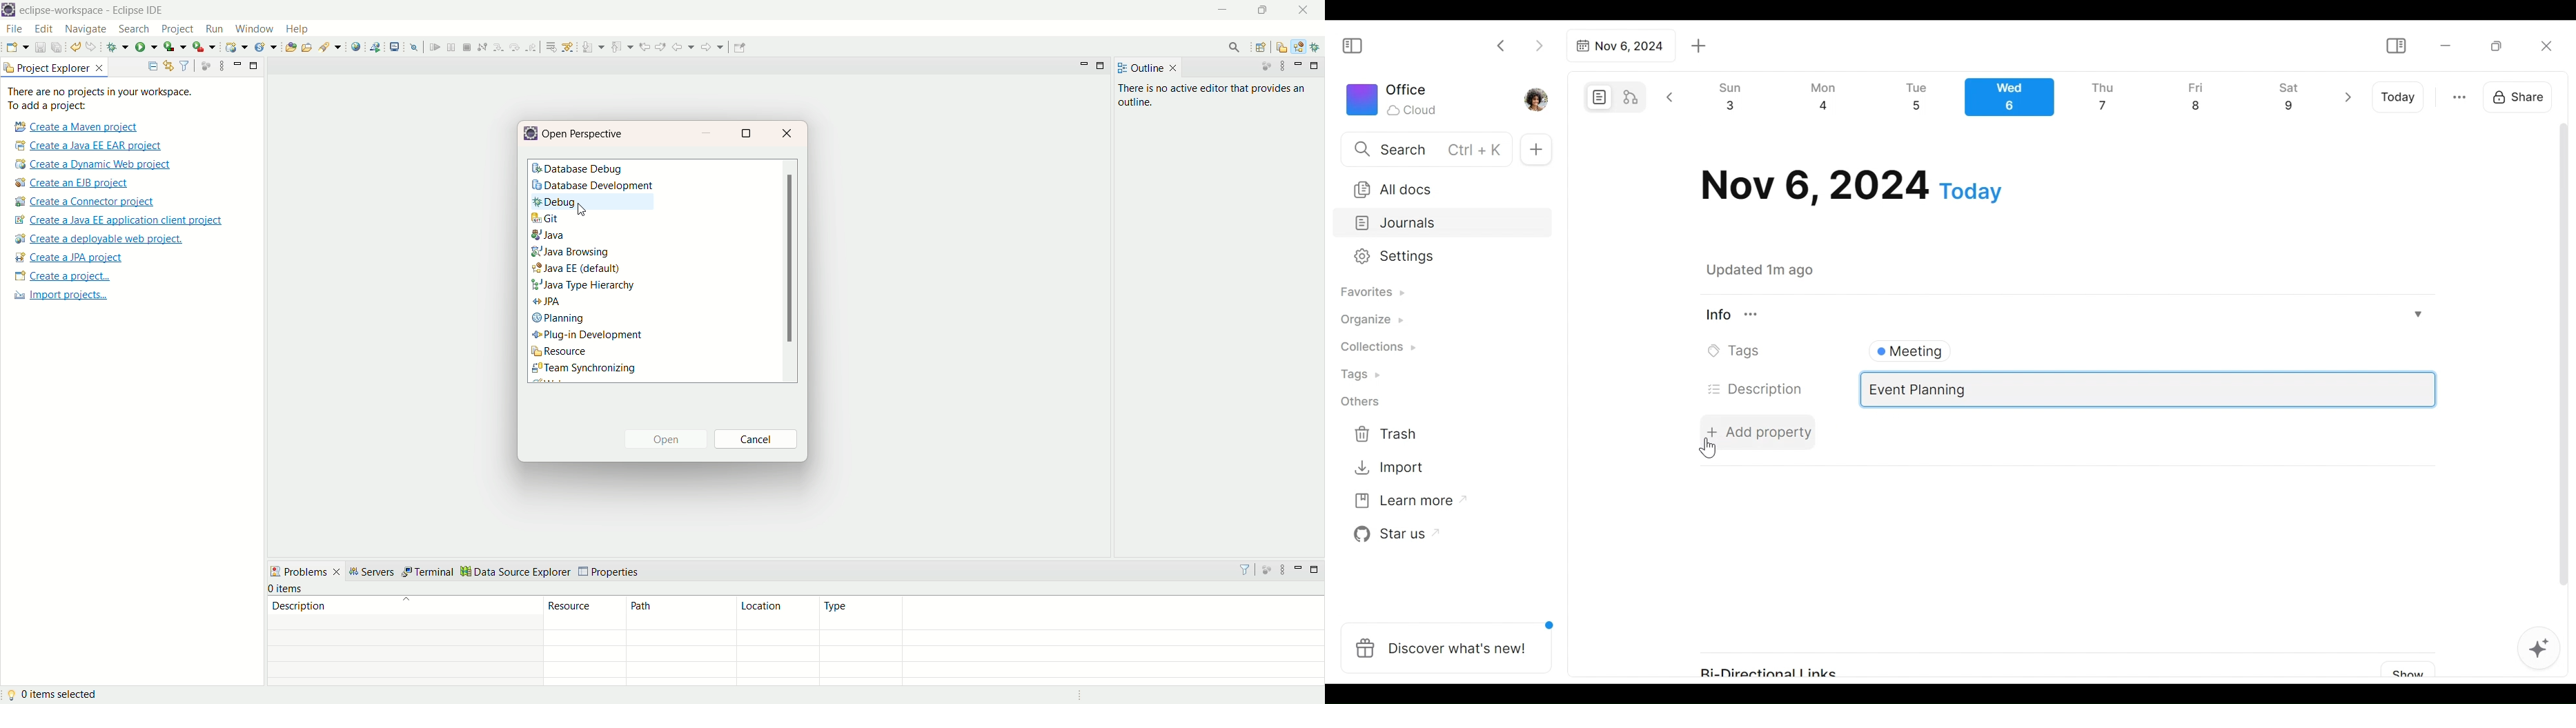 Image resolution: width=2576 pixels, height=728 pixels. What do you see at coordinates (532, 134) in the screenshot?
I see `logo` at bounding box center [532, 134].